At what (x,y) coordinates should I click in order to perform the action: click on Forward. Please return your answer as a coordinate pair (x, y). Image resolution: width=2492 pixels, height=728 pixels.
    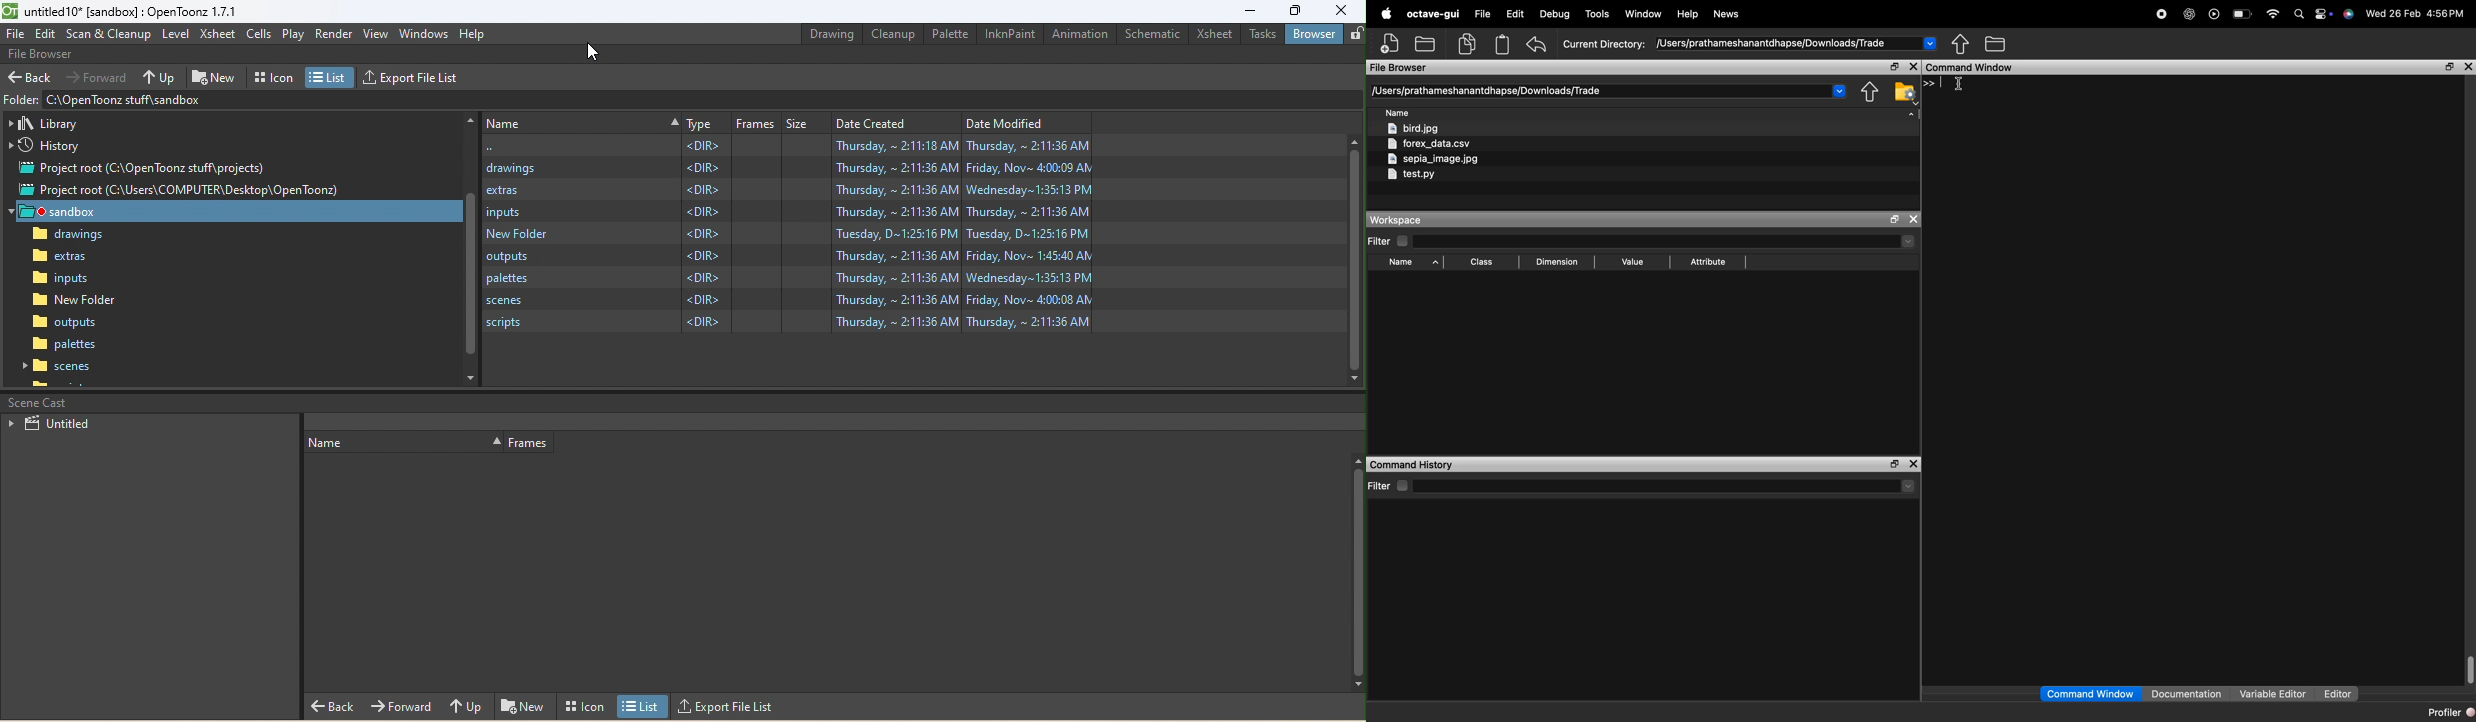
    Looking at the image, I should click on (402, 705).